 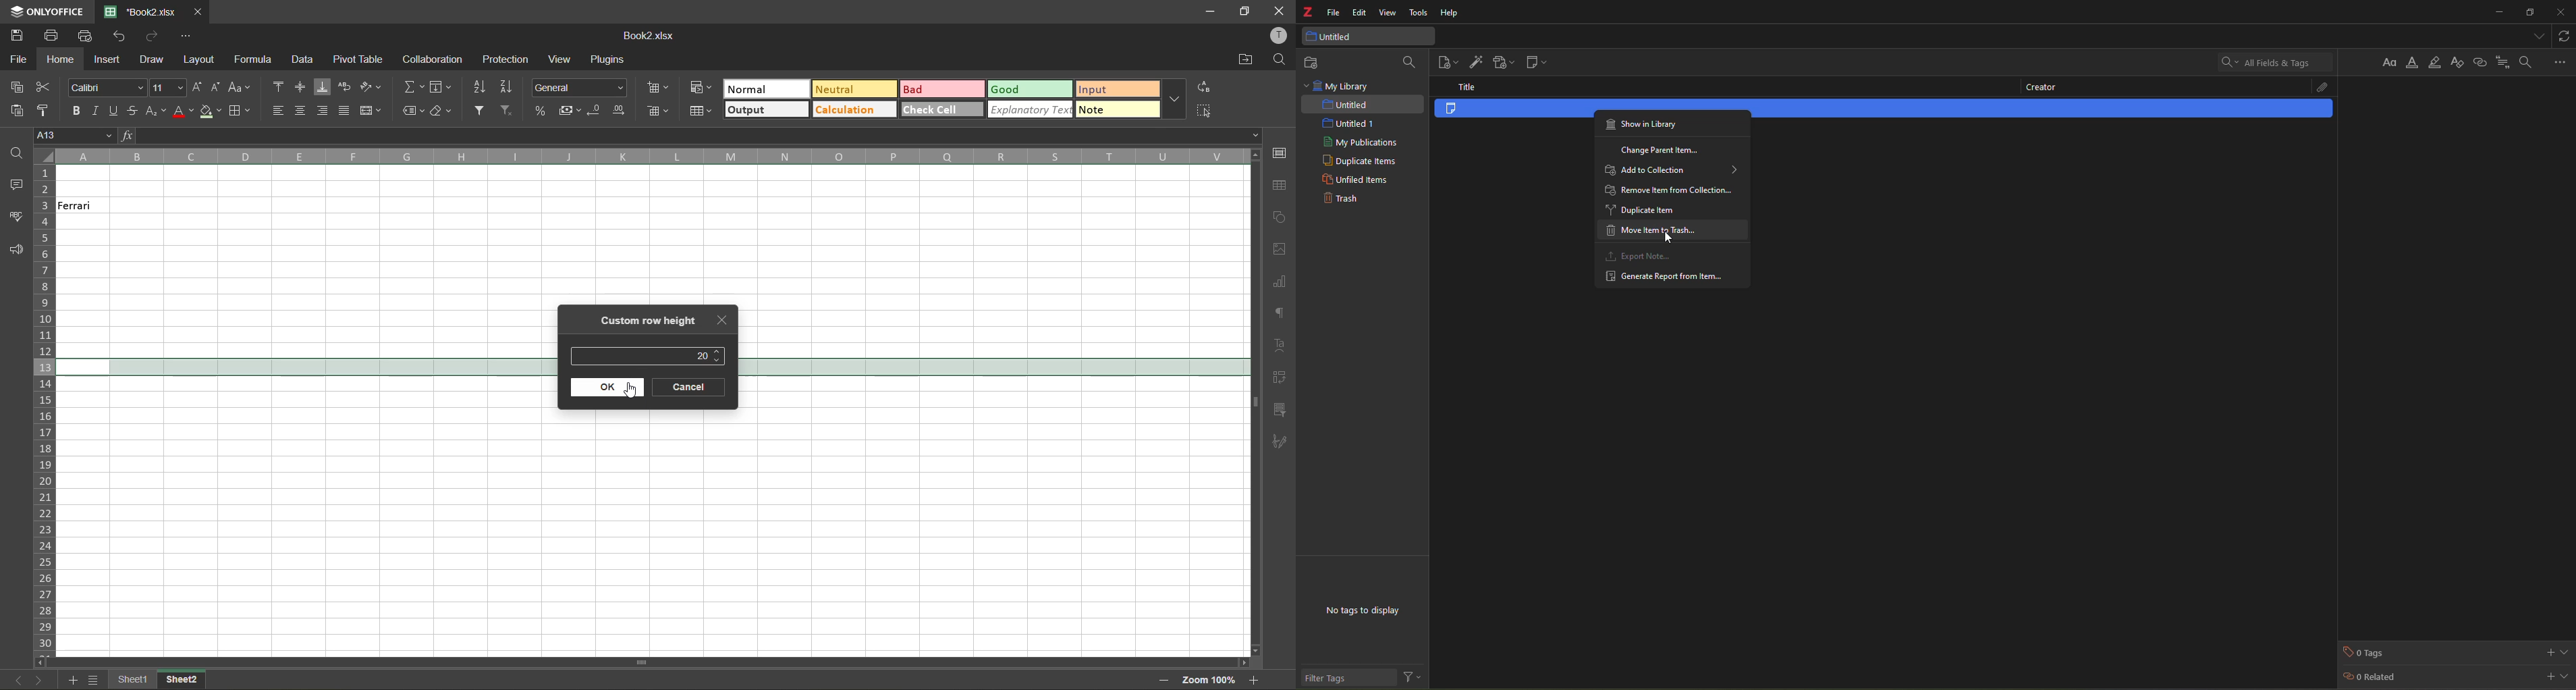 I want to click on underline, so click(x=112, y=111).